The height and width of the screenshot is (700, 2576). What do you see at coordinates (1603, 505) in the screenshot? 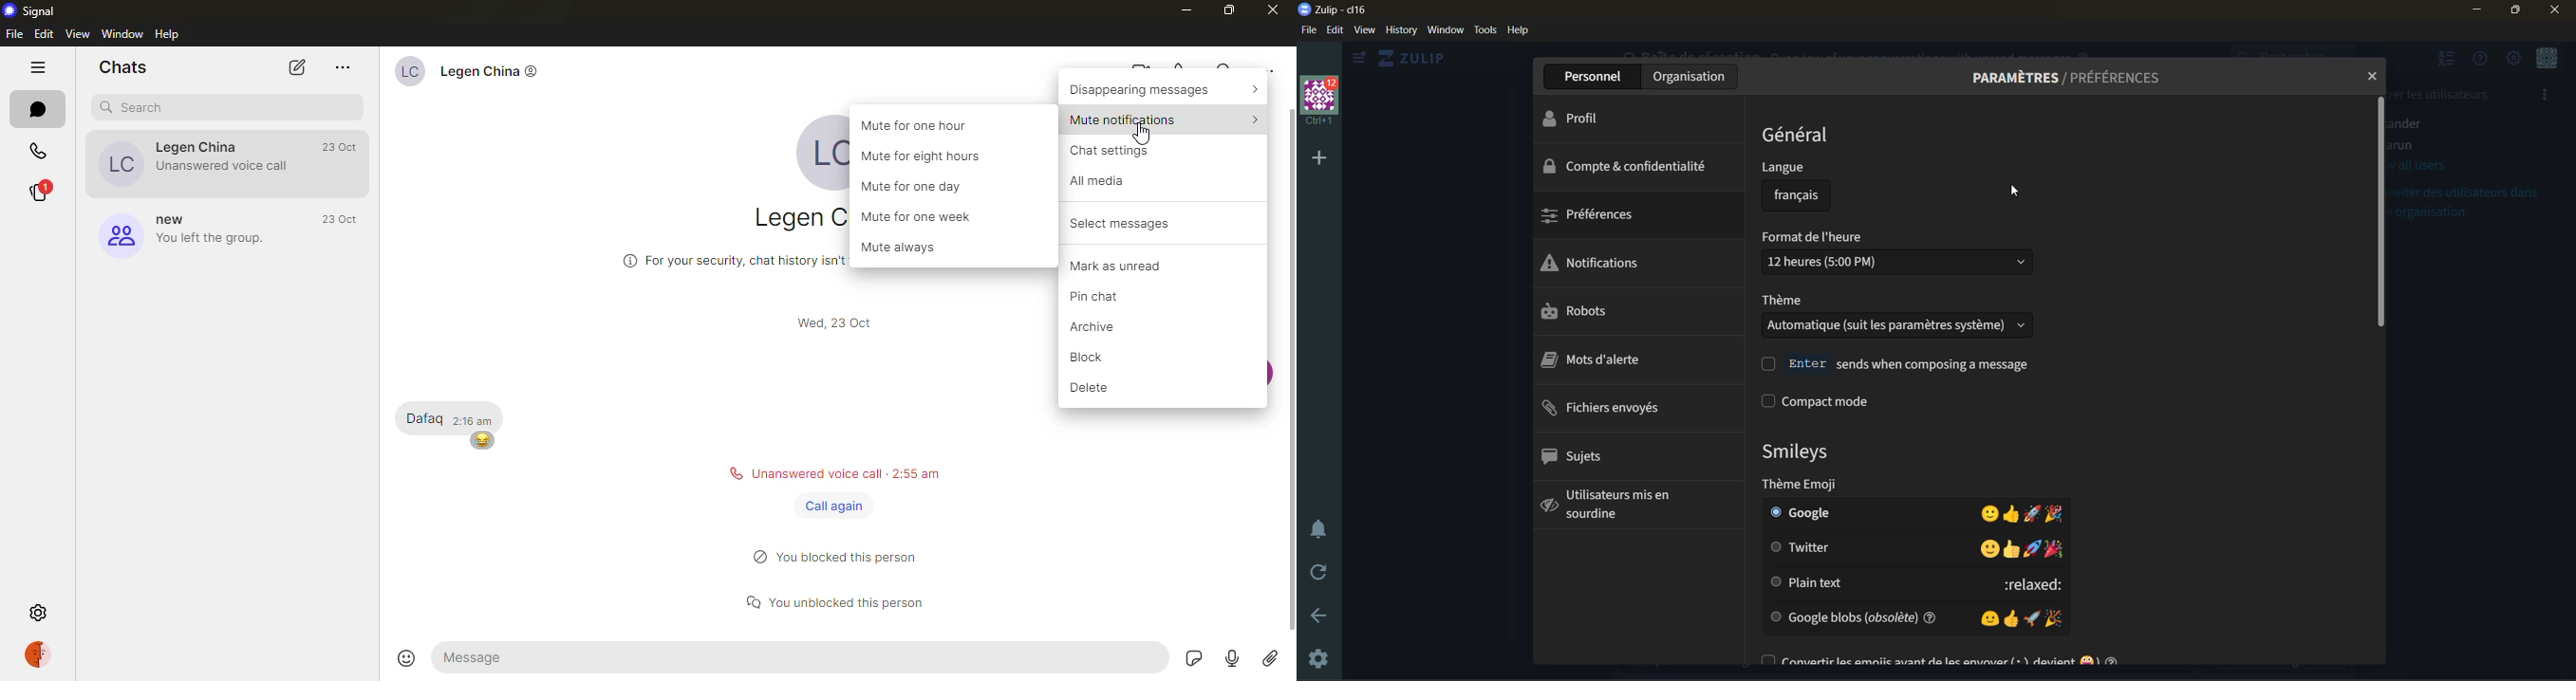
I see `muted users` at bounding box center [1603, 505].